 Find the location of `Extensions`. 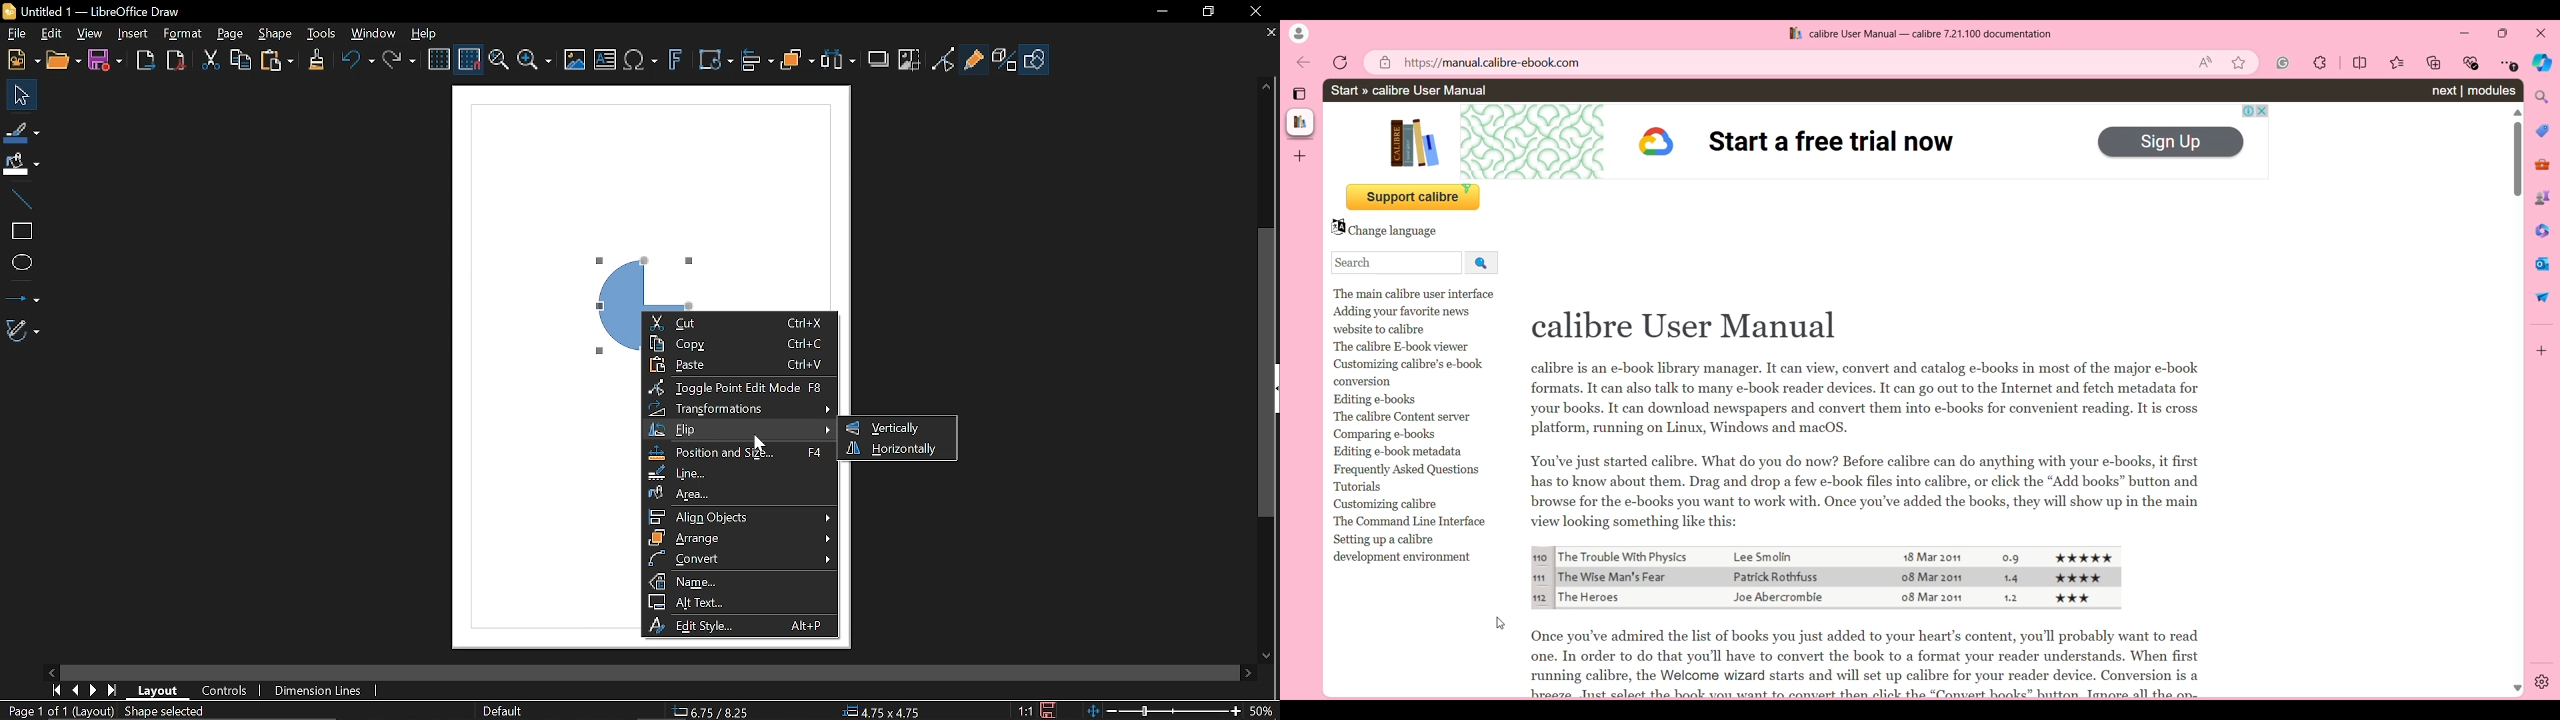

Extensions is located at coordinates (2321, 63).